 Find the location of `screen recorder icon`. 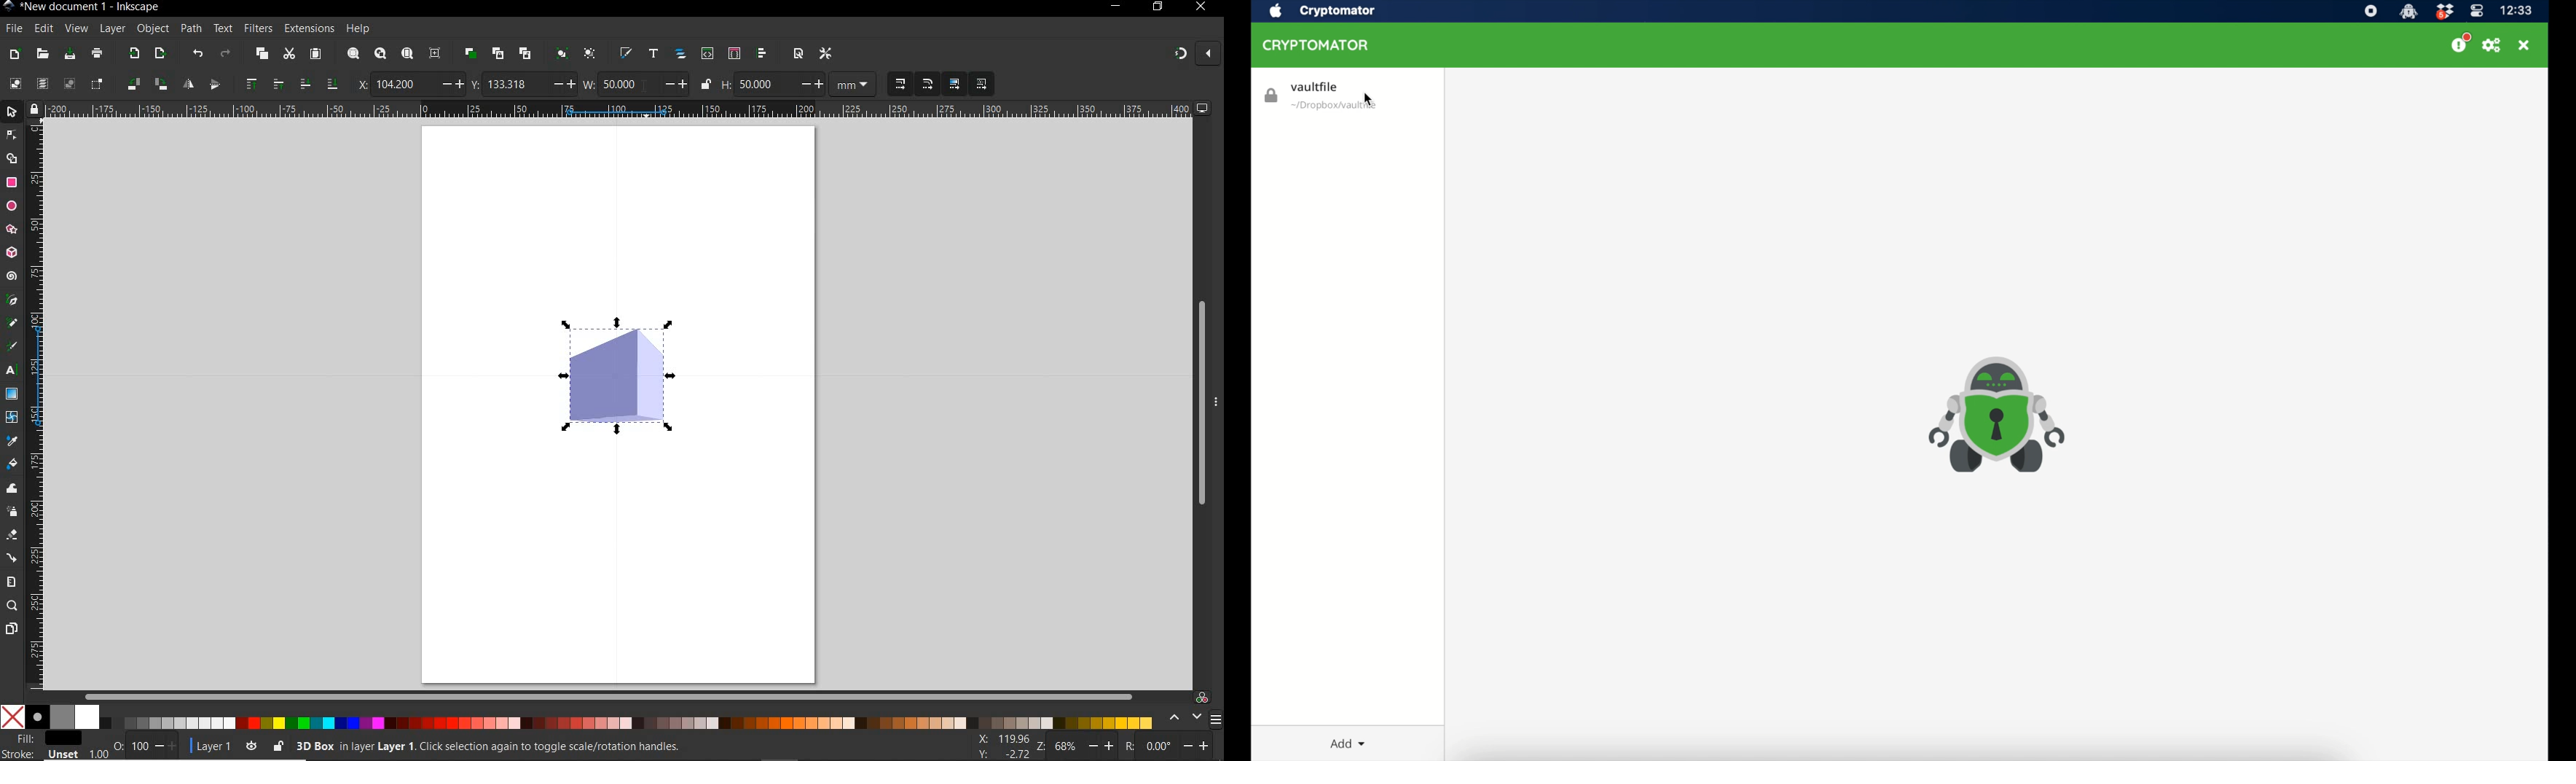

screen recorder icon is located at coordinates (2372, 11).